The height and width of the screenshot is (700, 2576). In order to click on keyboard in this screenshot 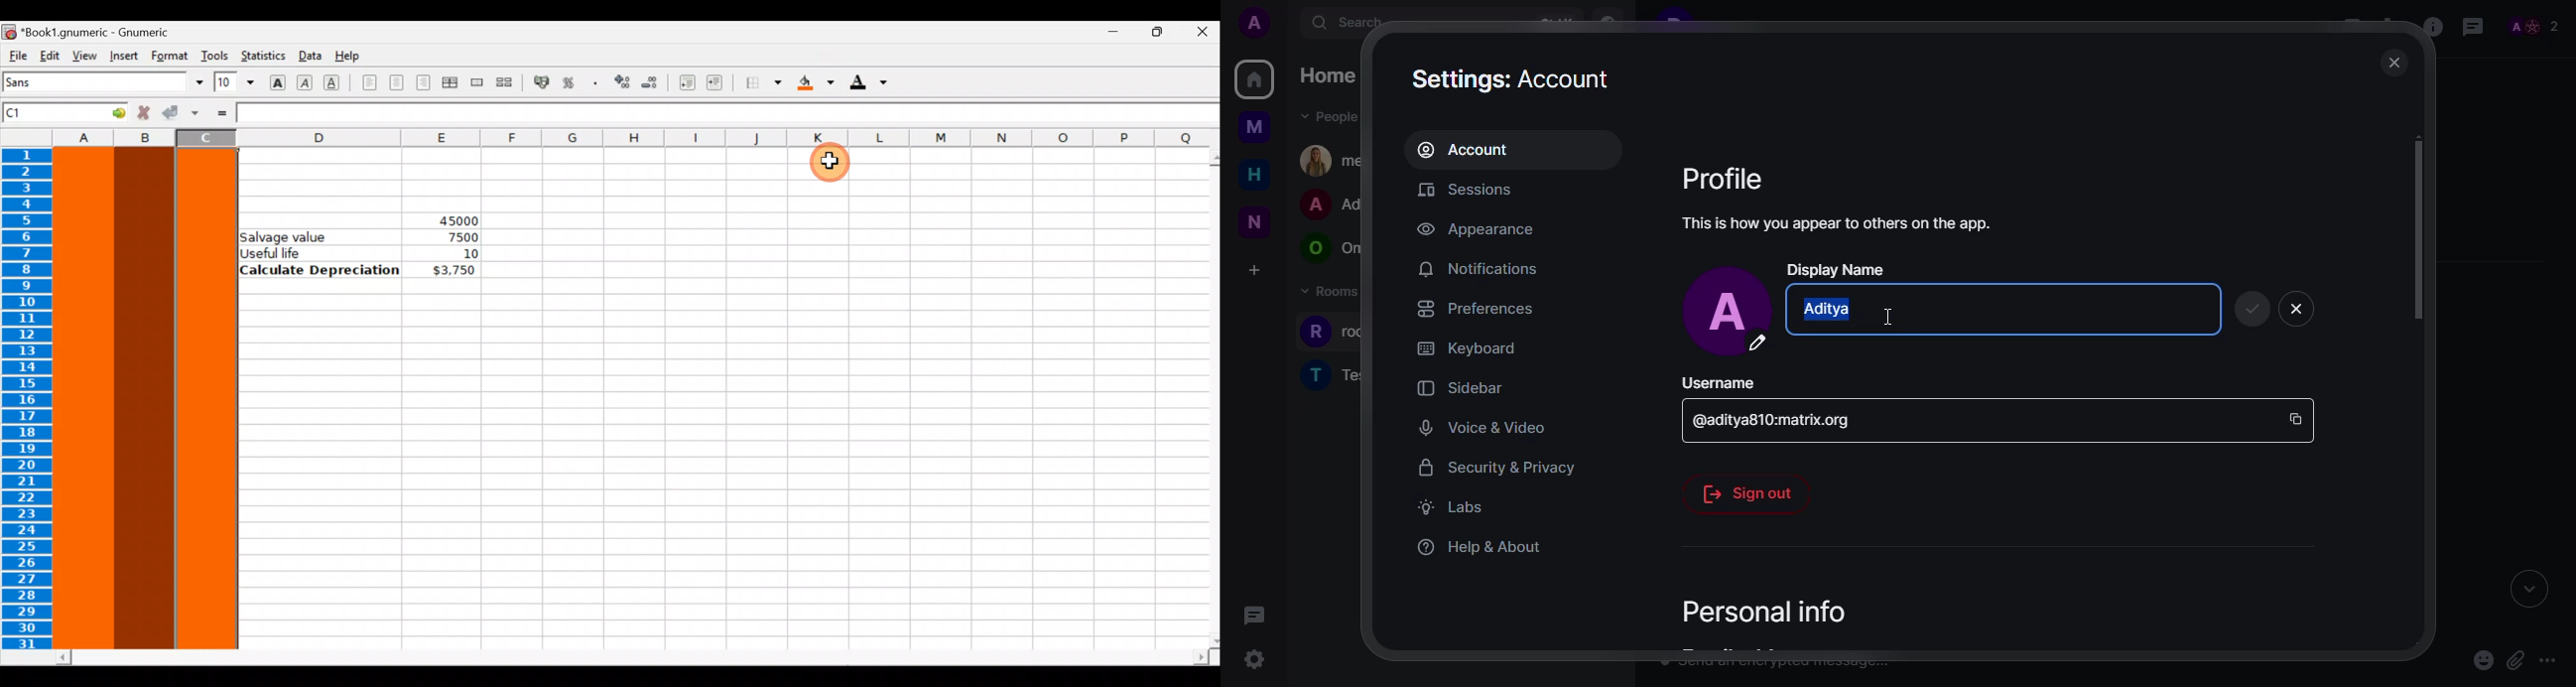, I will do `click(1467, 348)`.